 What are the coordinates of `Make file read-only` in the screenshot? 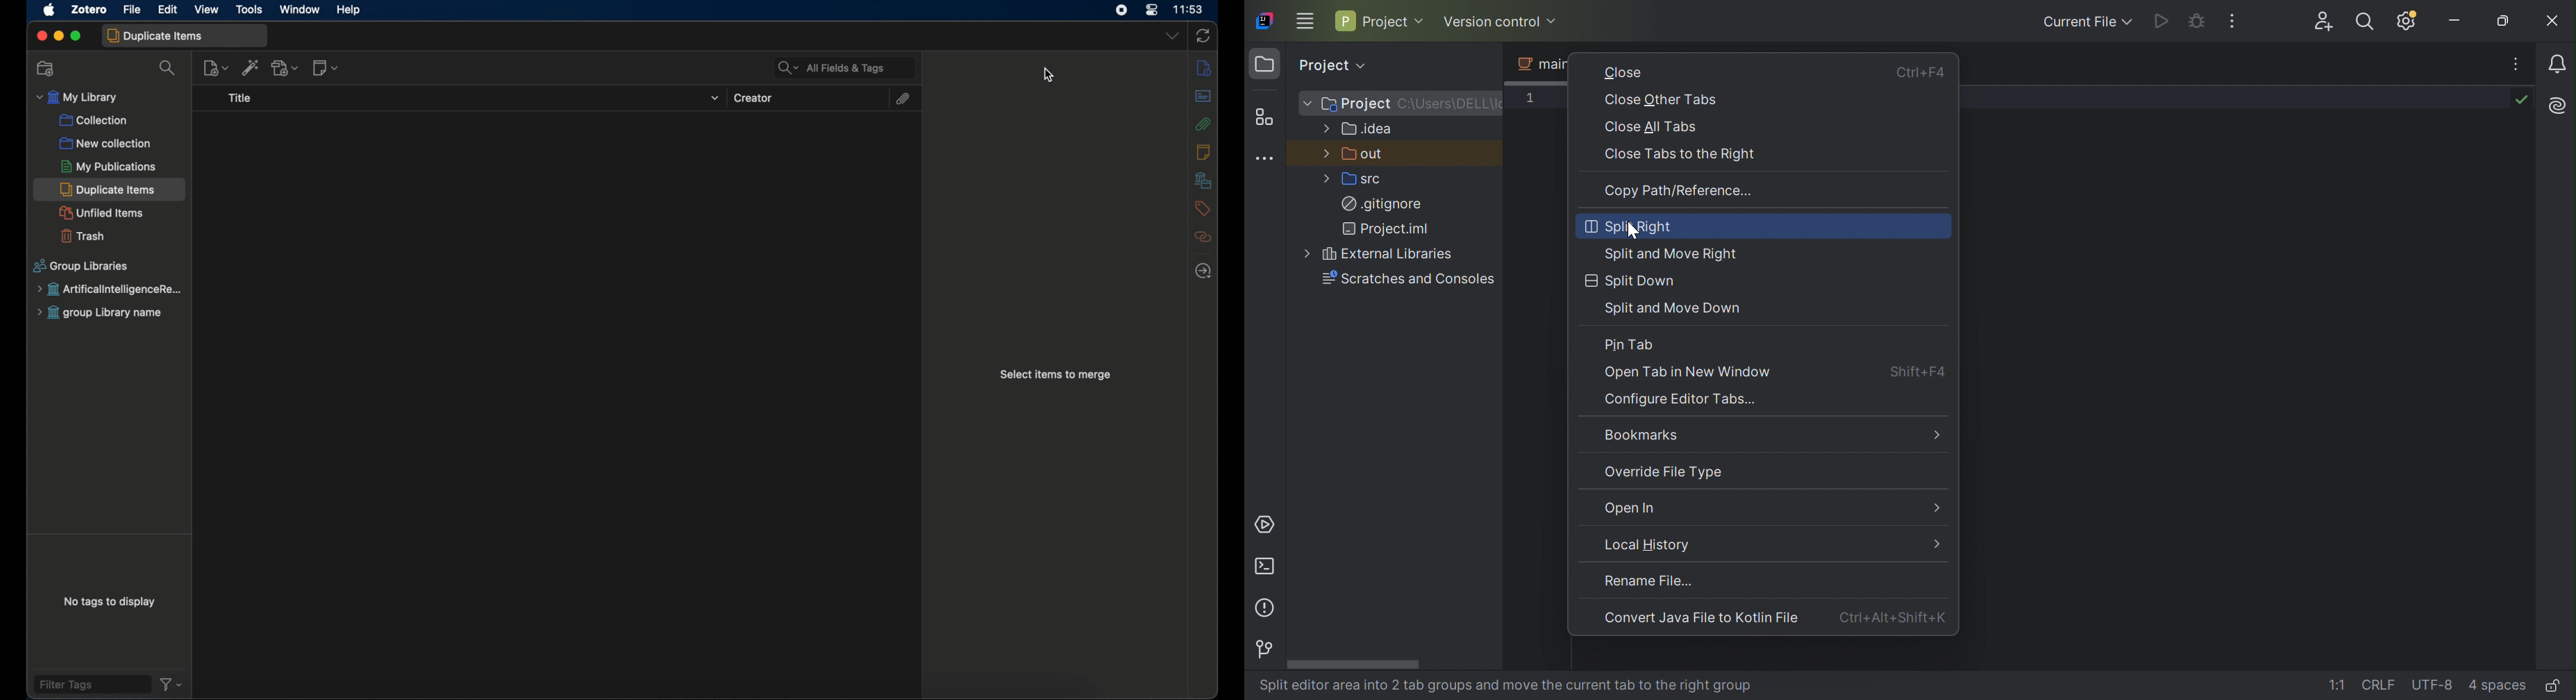 It's located at (2554, 684).